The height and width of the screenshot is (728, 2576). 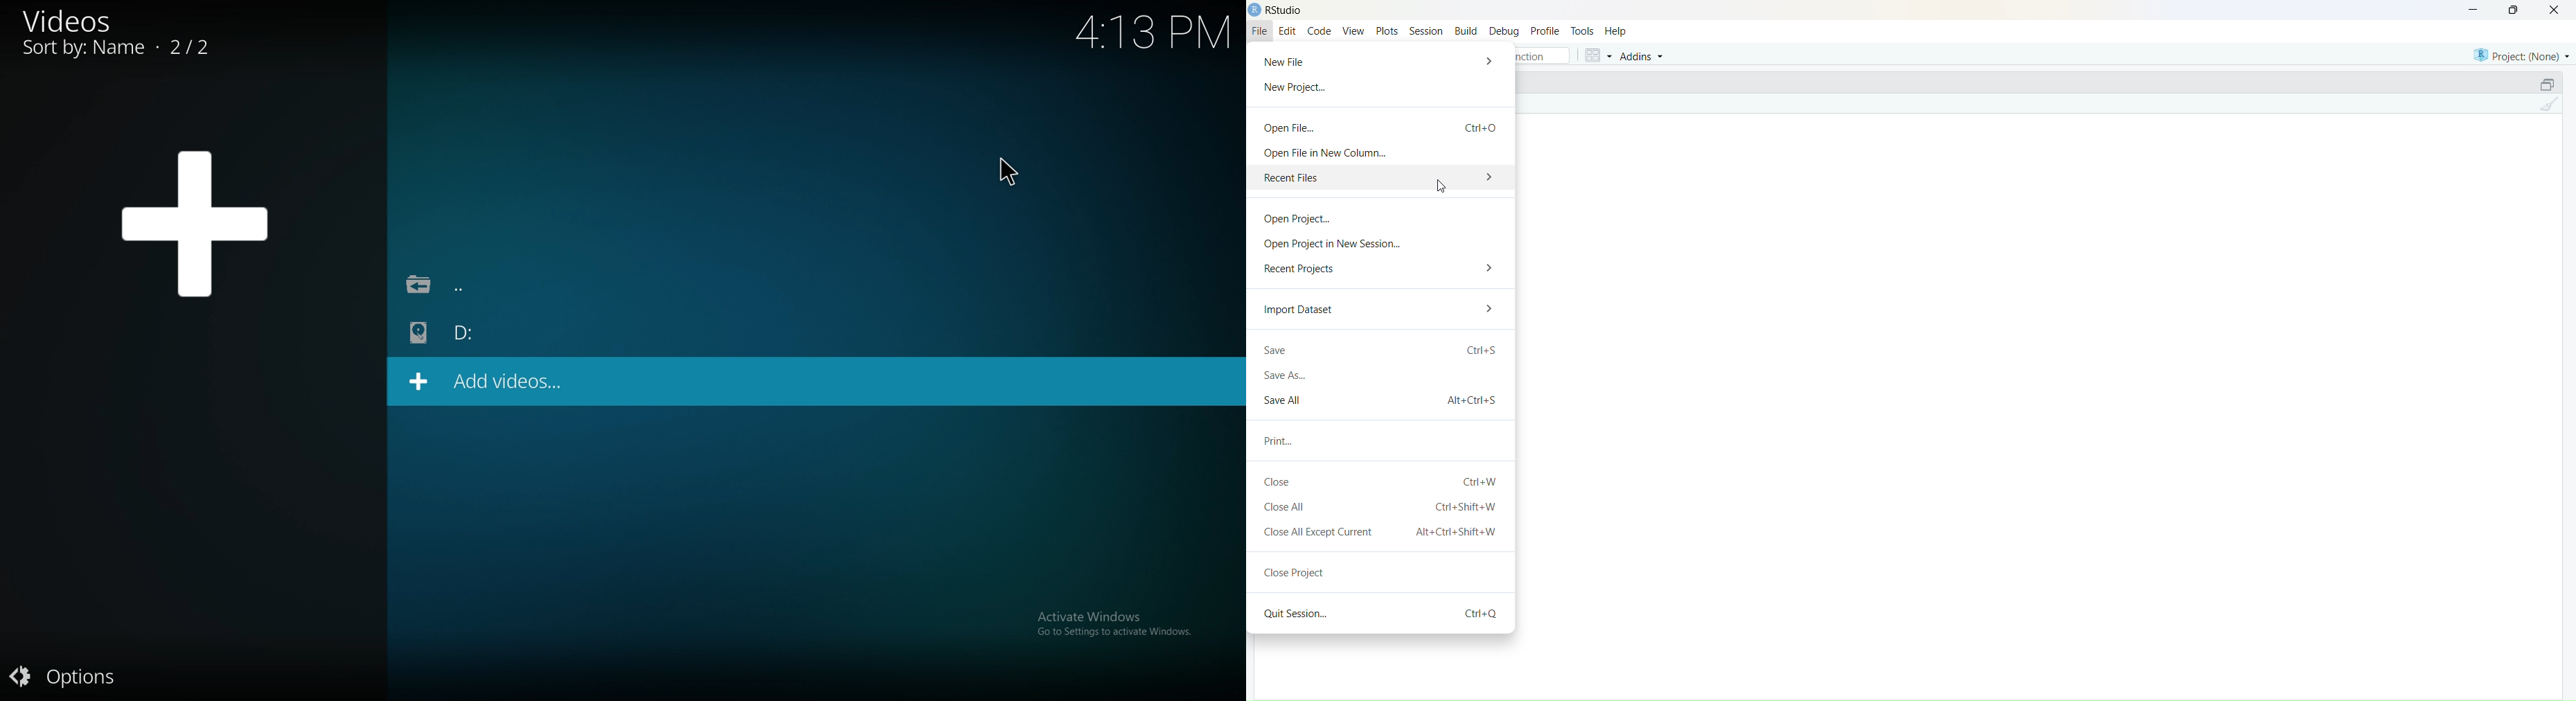 I want to click on Open Project., so click(x=1304, y=216).